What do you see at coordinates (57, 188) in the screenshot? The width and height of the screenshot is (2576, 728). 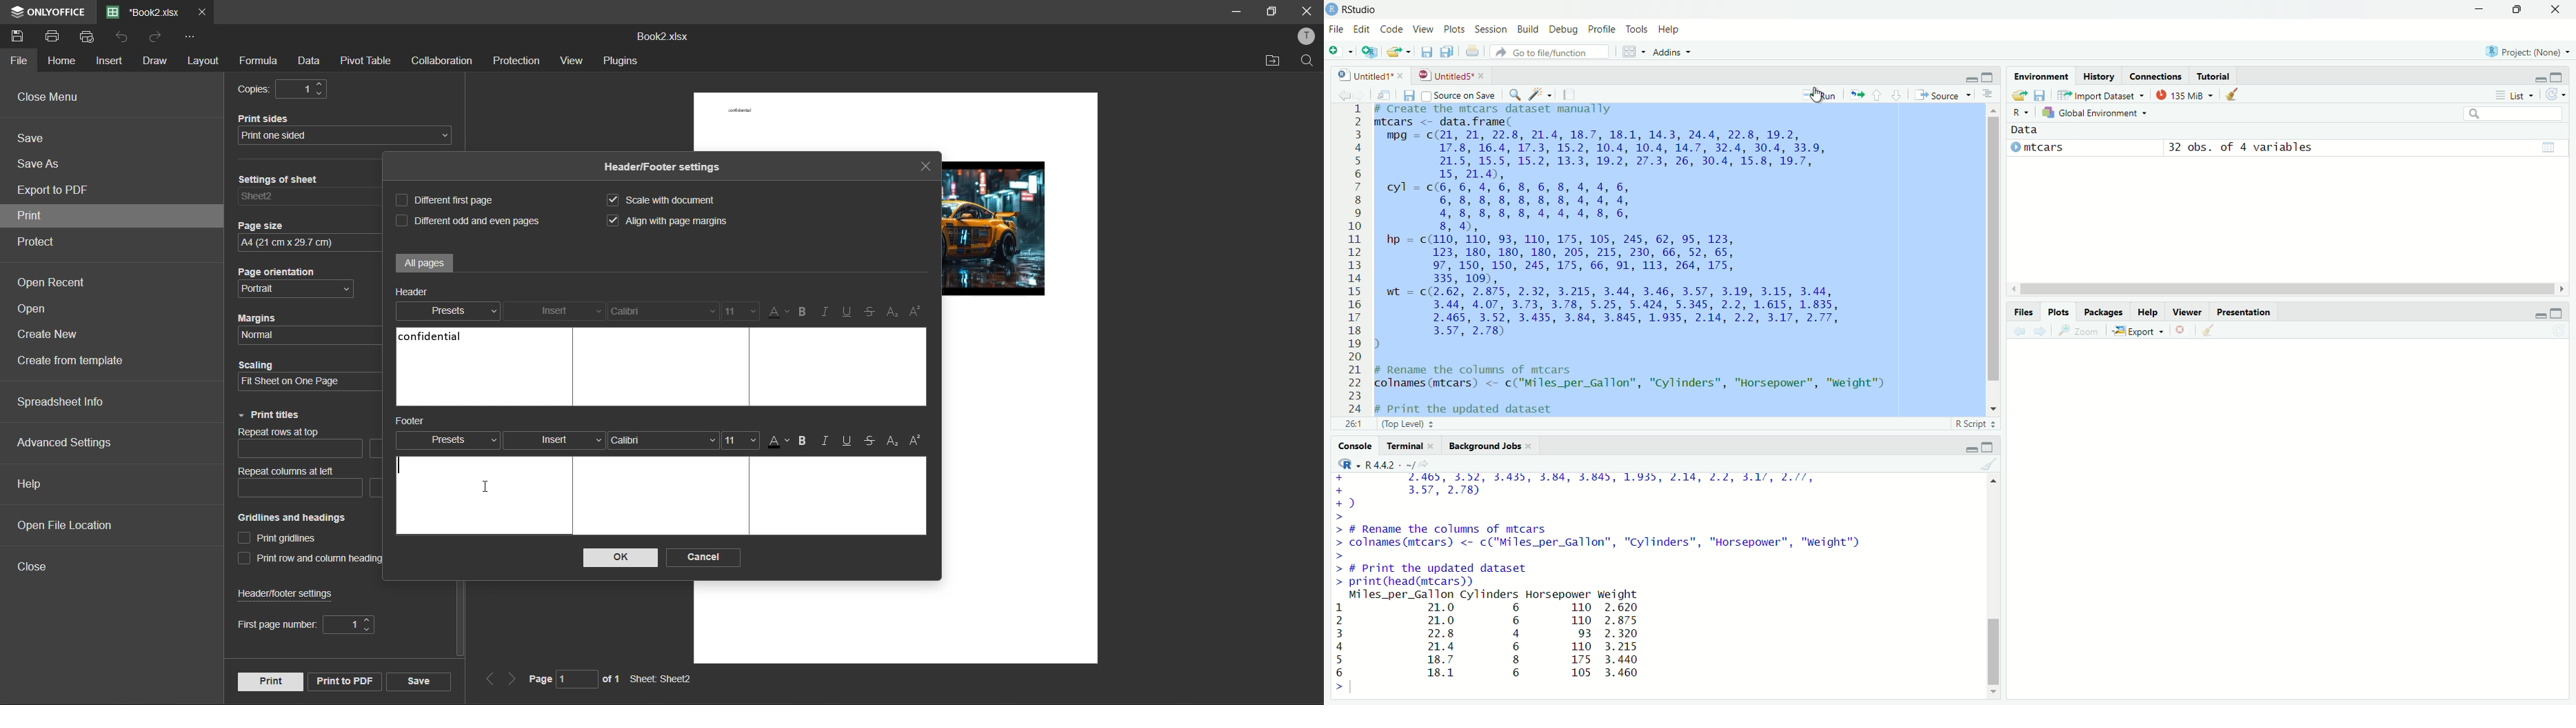 I see `export to pdf` at bounding box center [57, 188].